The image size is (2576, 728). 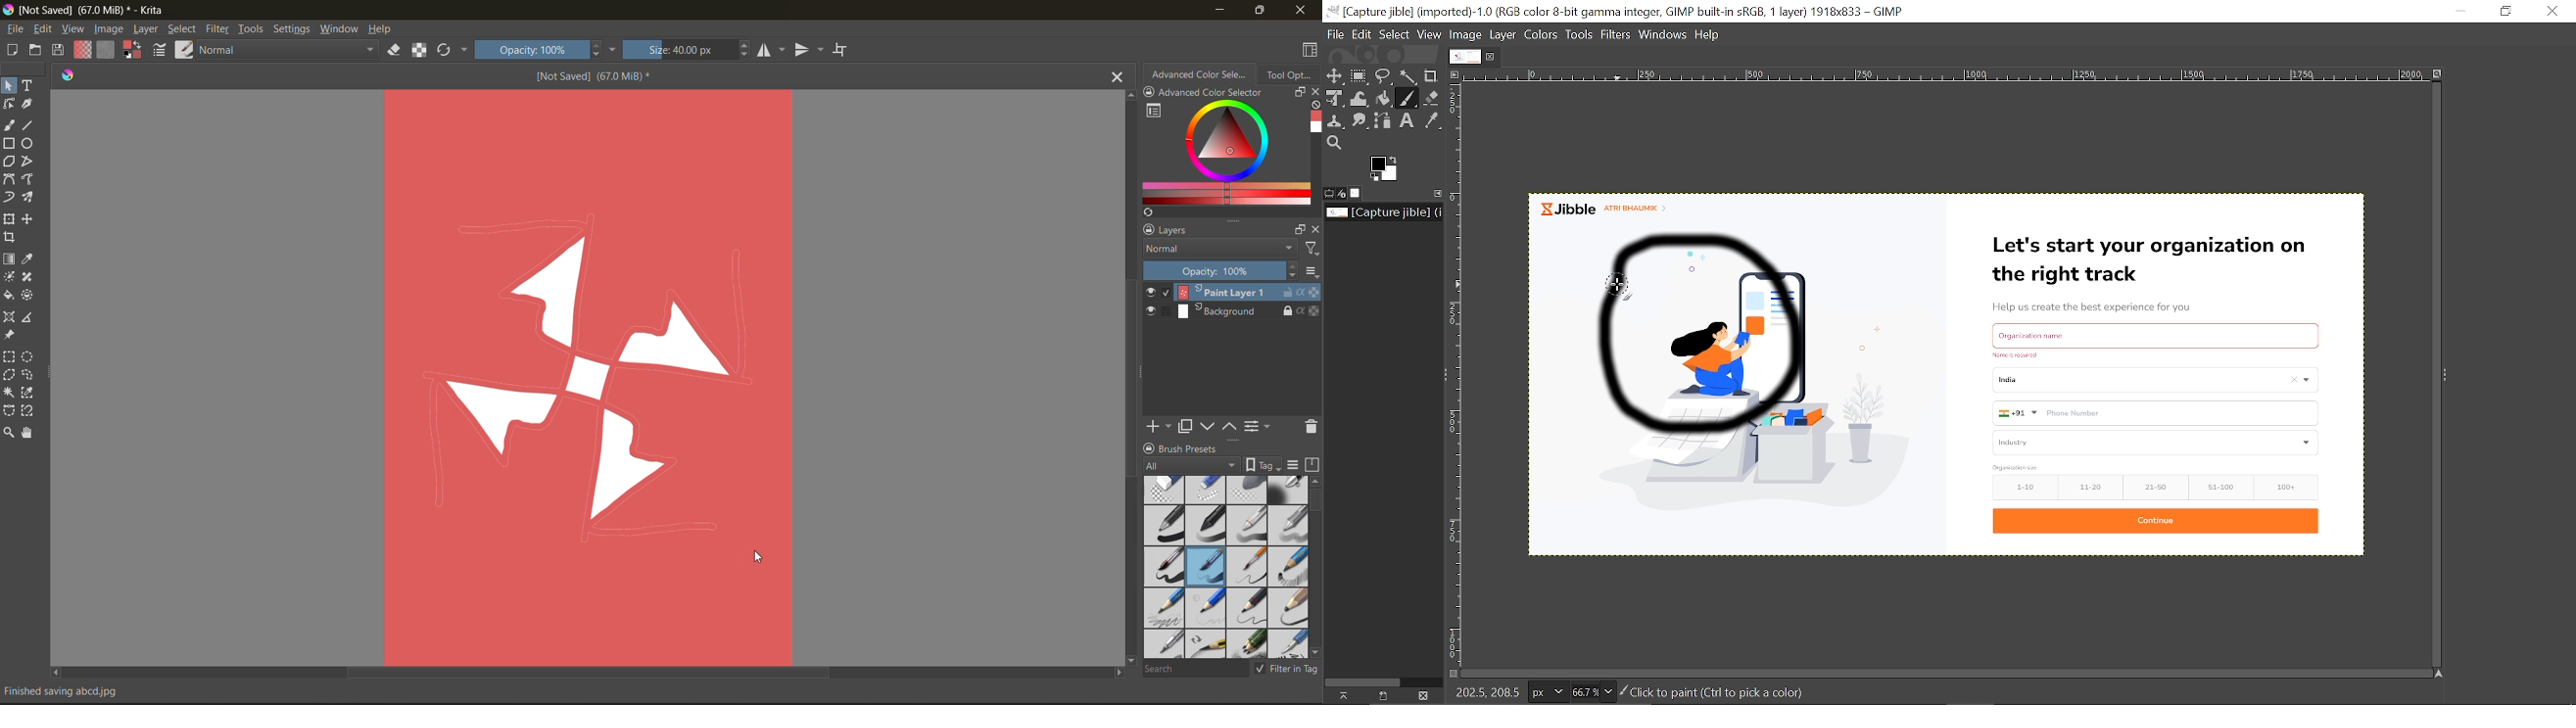 What do you see at coordinates (1360, 76) in the screenshot?
I see `Rectangular select tool` at bounding box center [1360, 76].